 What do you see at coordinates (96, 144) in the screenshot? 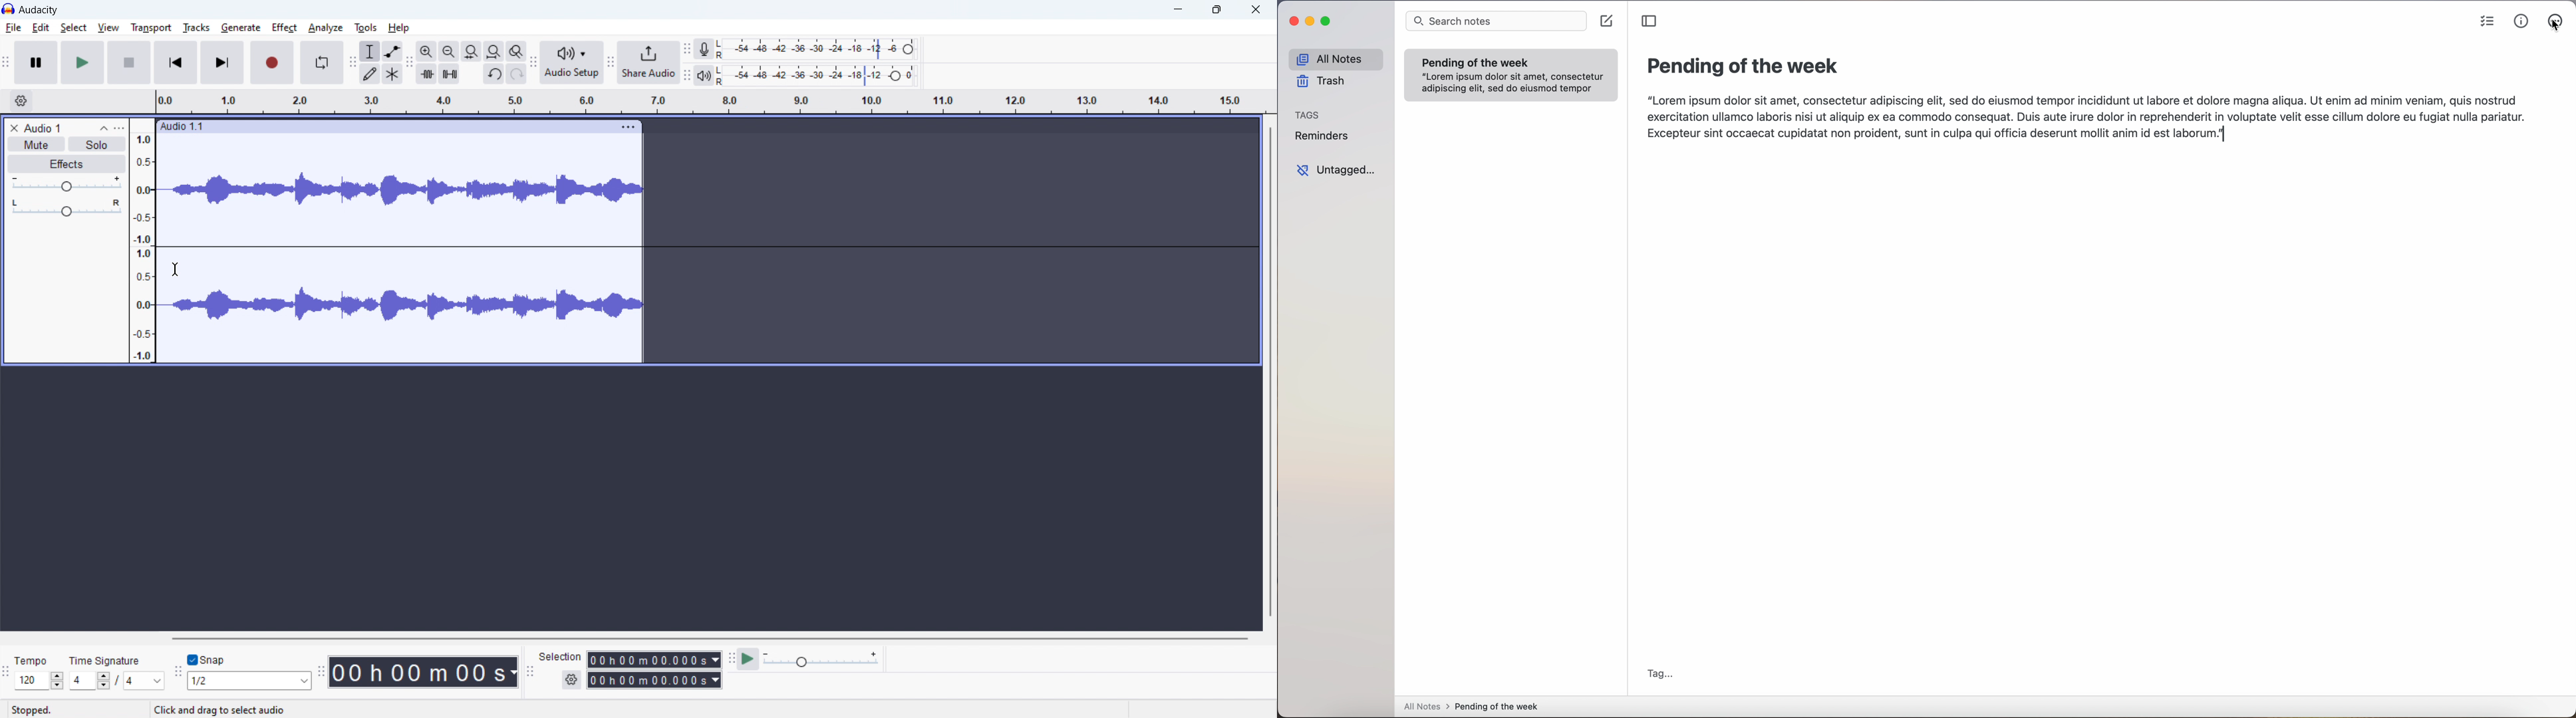
I see `solo` at bounding box center [96, 144].